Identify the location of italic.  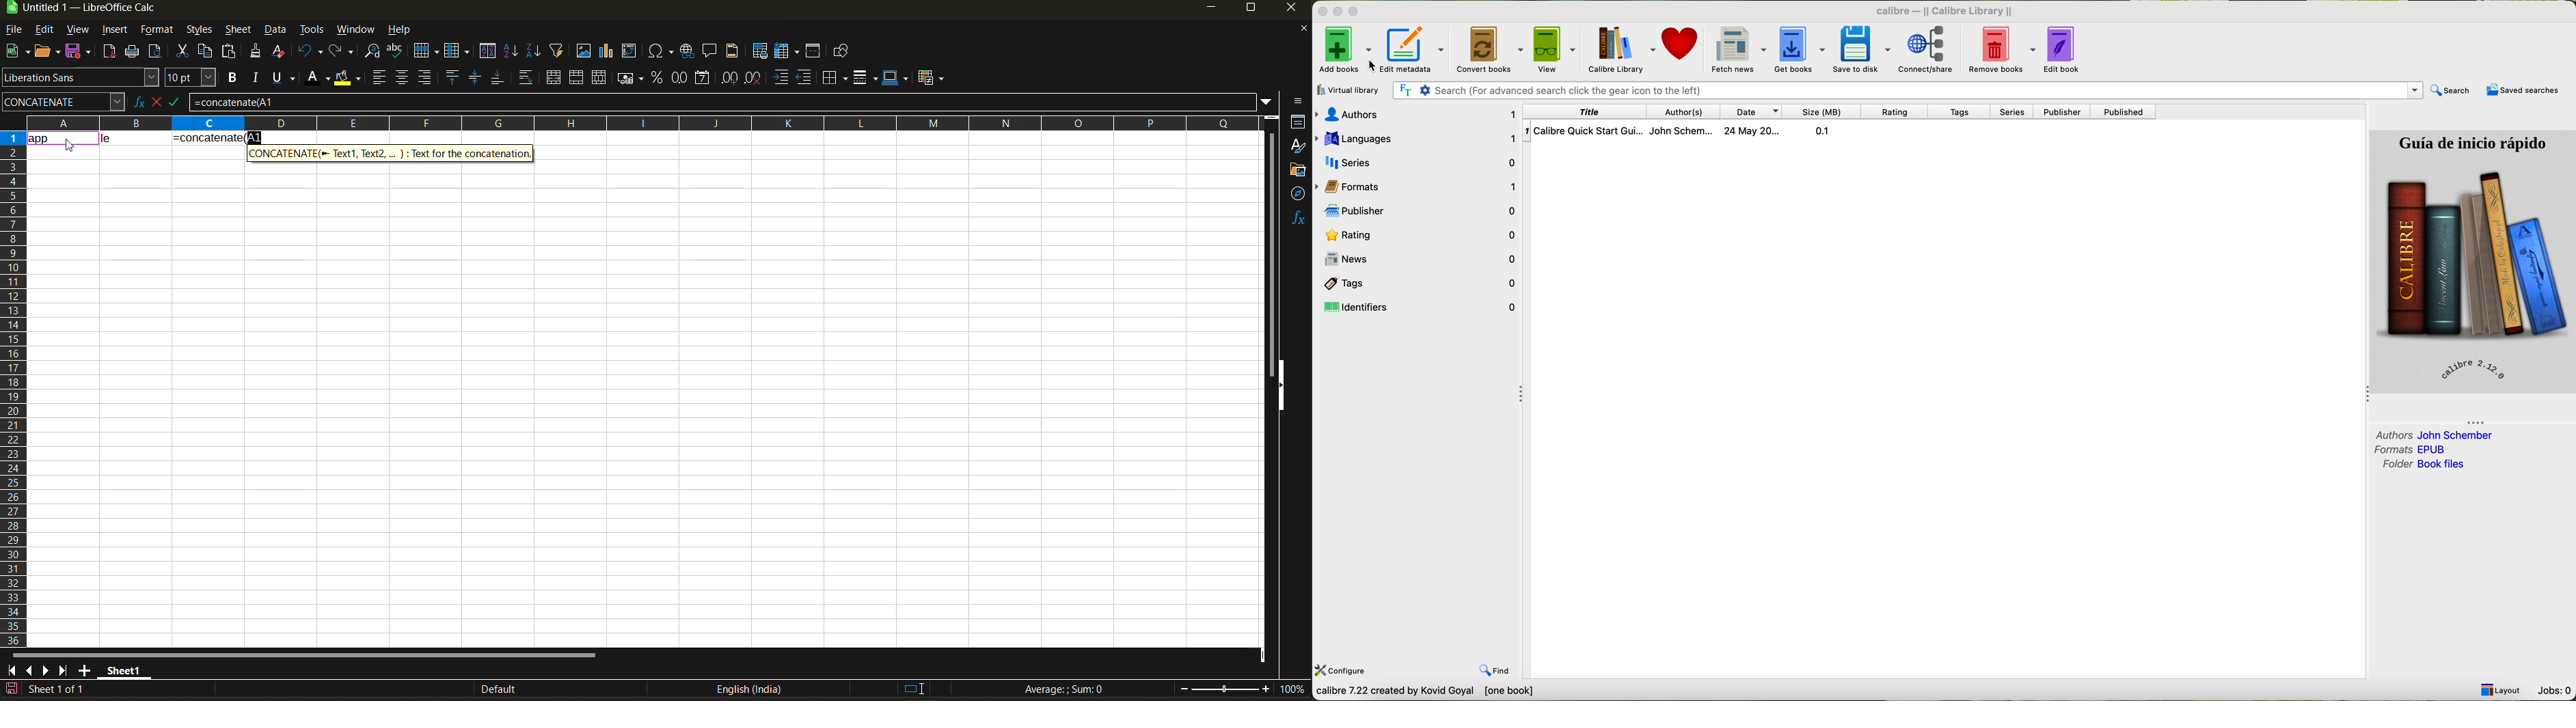
(256, 78).